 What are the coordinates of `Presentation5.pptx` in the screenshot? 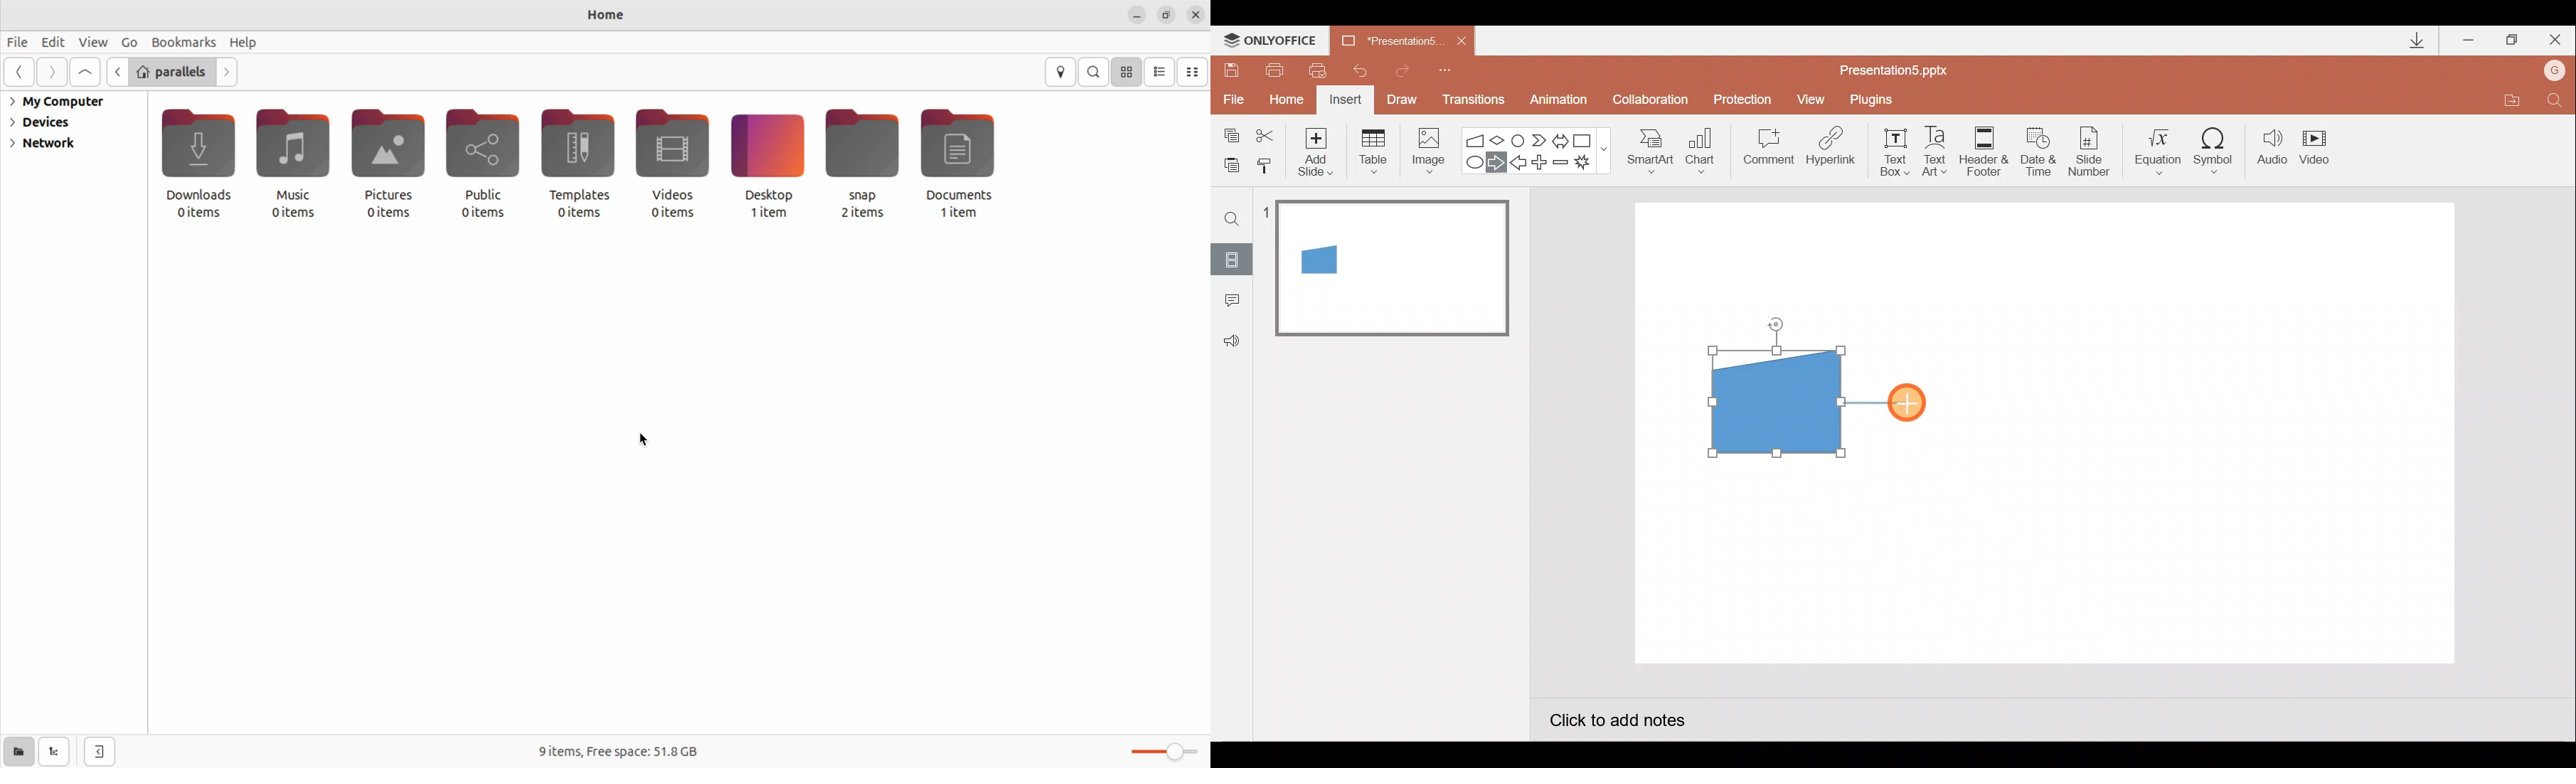 It's located at (1903, 67).